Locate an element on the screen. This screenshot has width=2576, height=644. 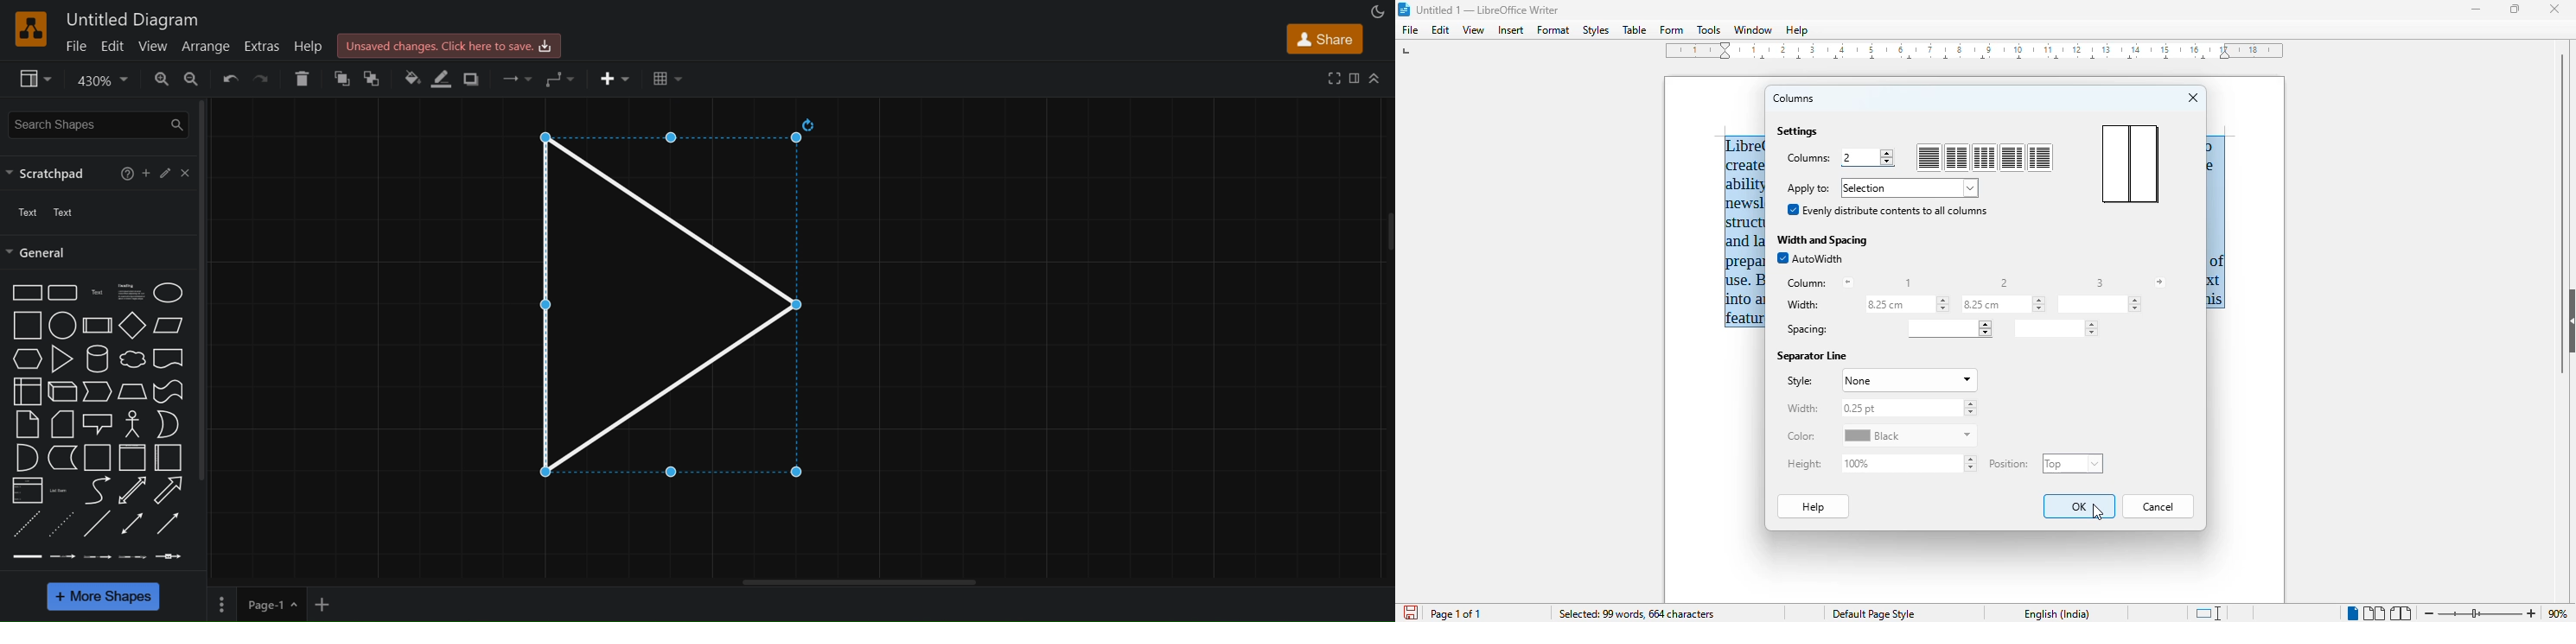
view is located at coordinates (154, 44).